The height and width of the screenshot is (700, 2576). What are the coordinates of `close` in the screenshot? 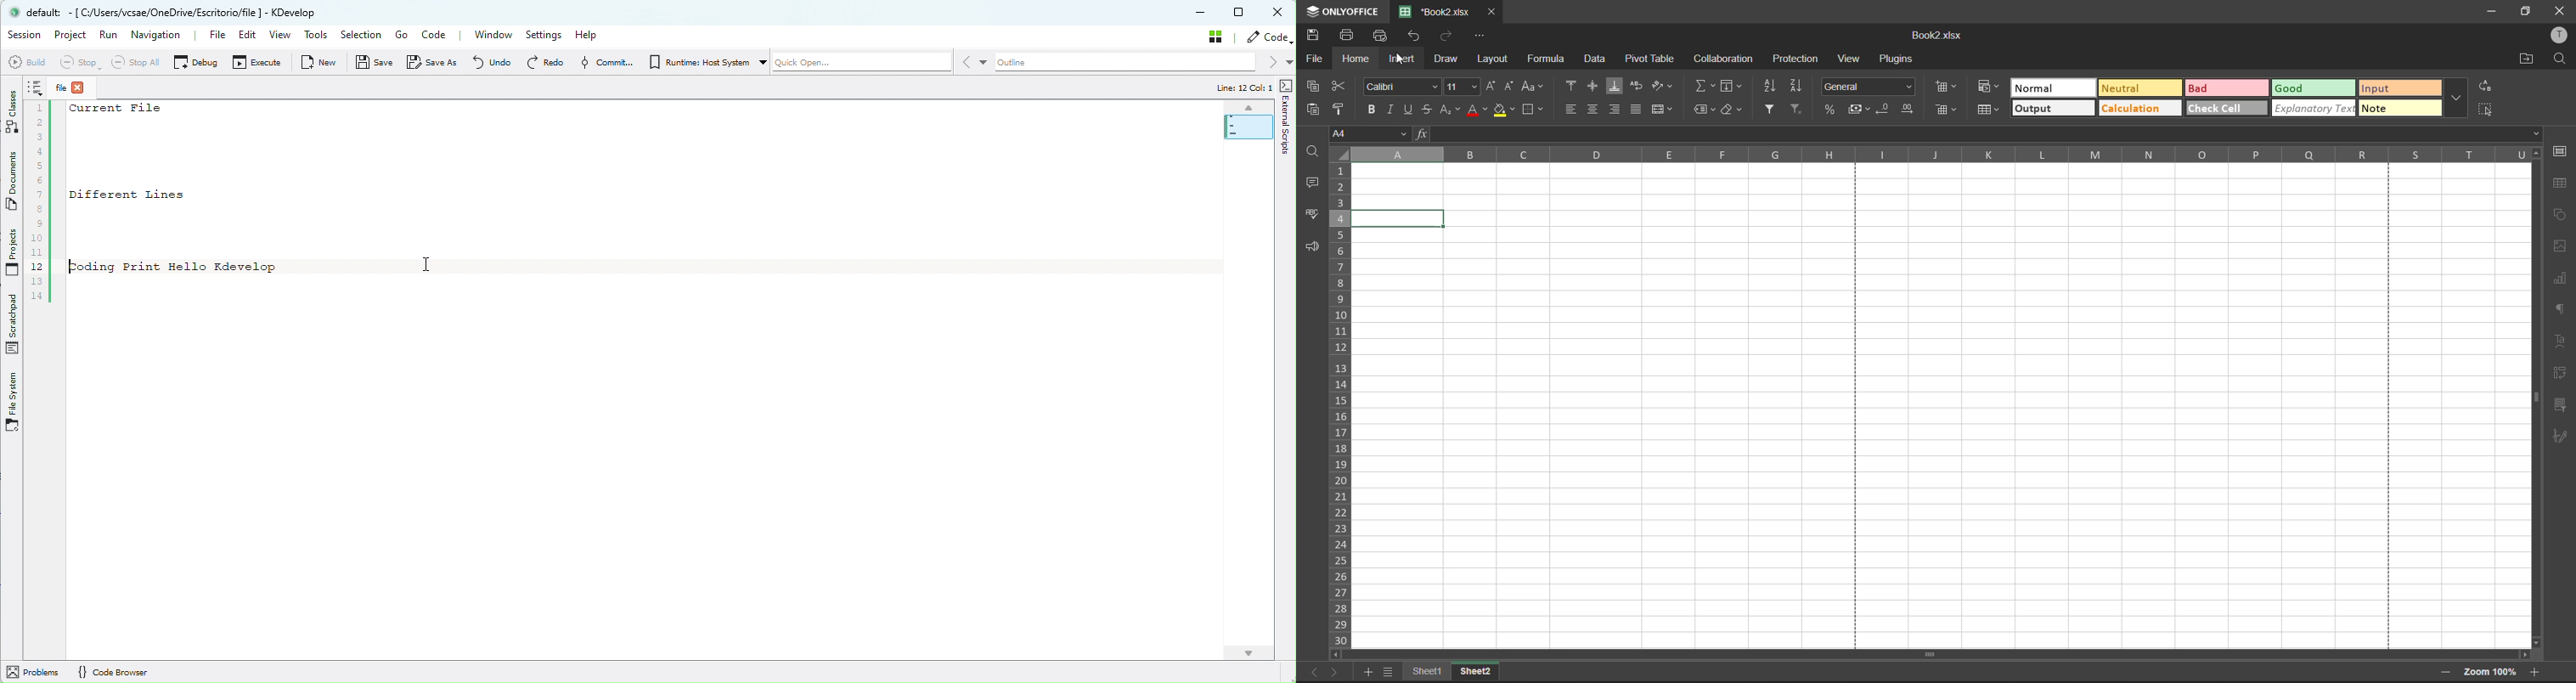 It's located at (2562, 10).